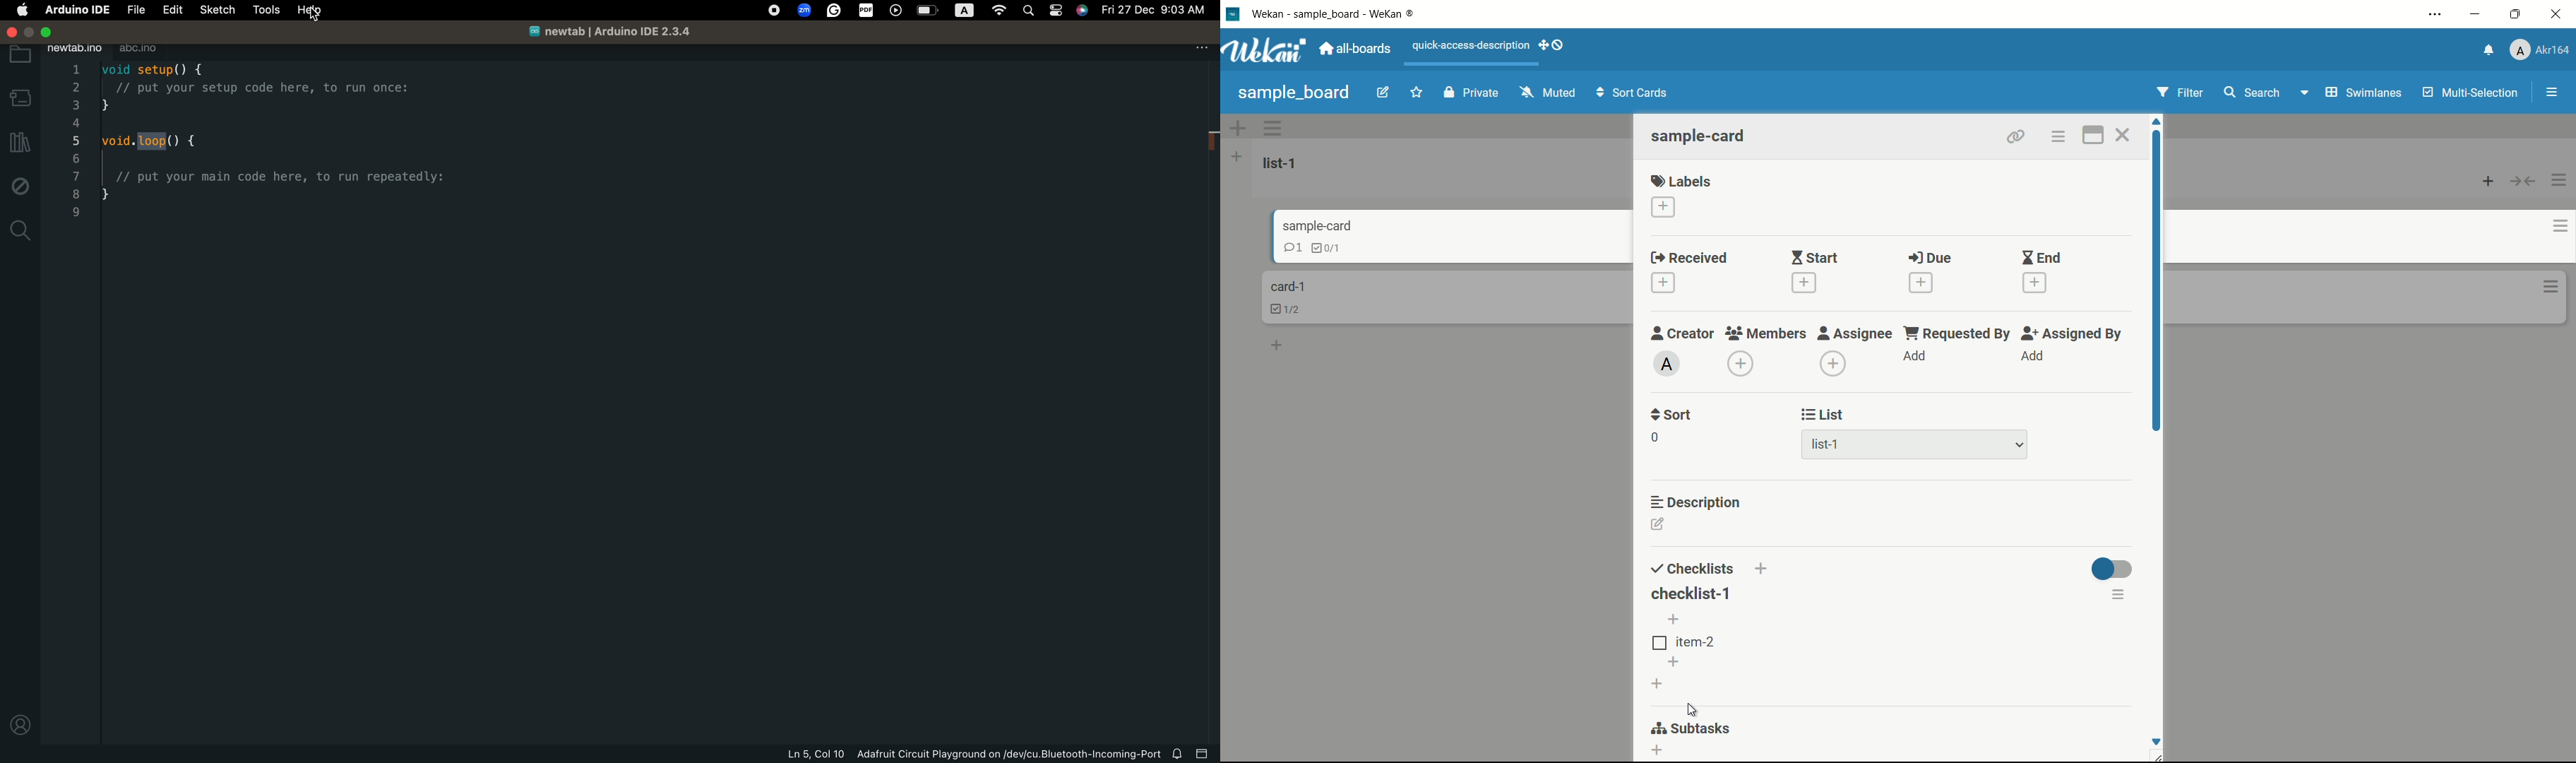 Image resolution: width=2576 pixels, height=784 pixels. I want to click on maximize card, so click(2094, 135).